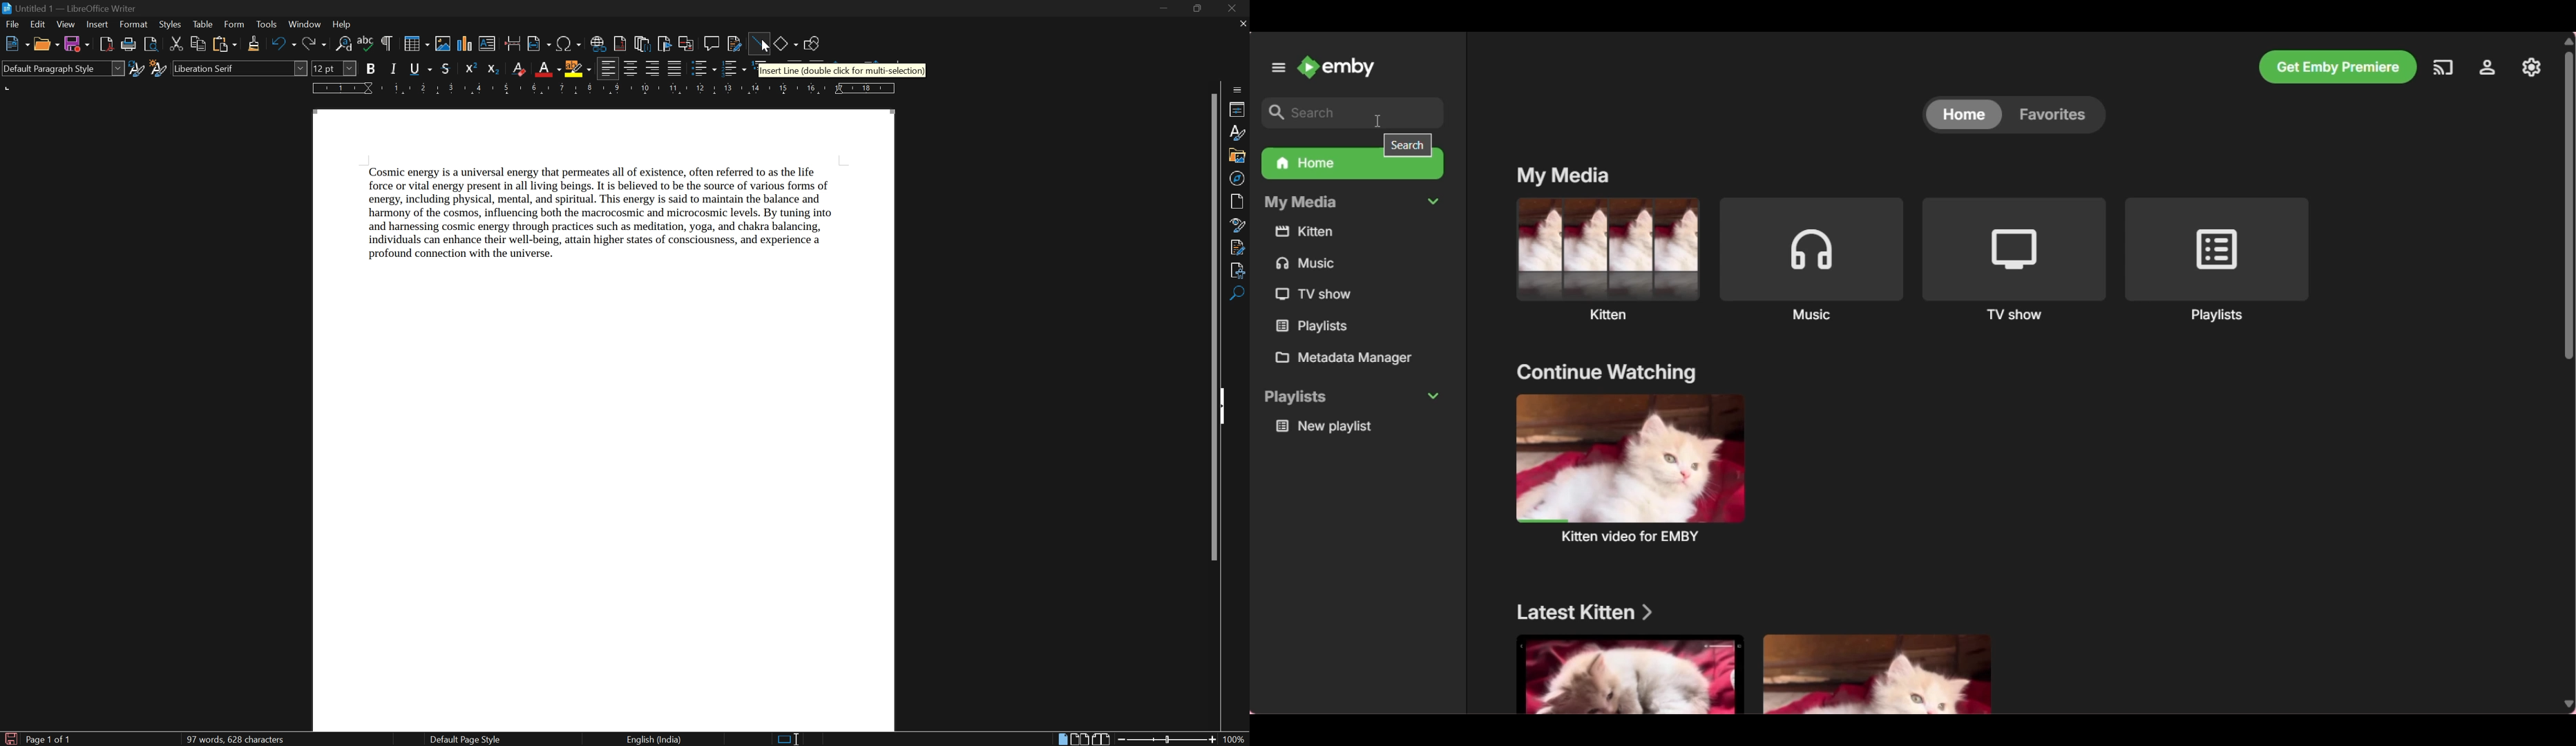  Describe the element at coordinates (786, 42) in the screenshot. I see `basic shapes` at that location.